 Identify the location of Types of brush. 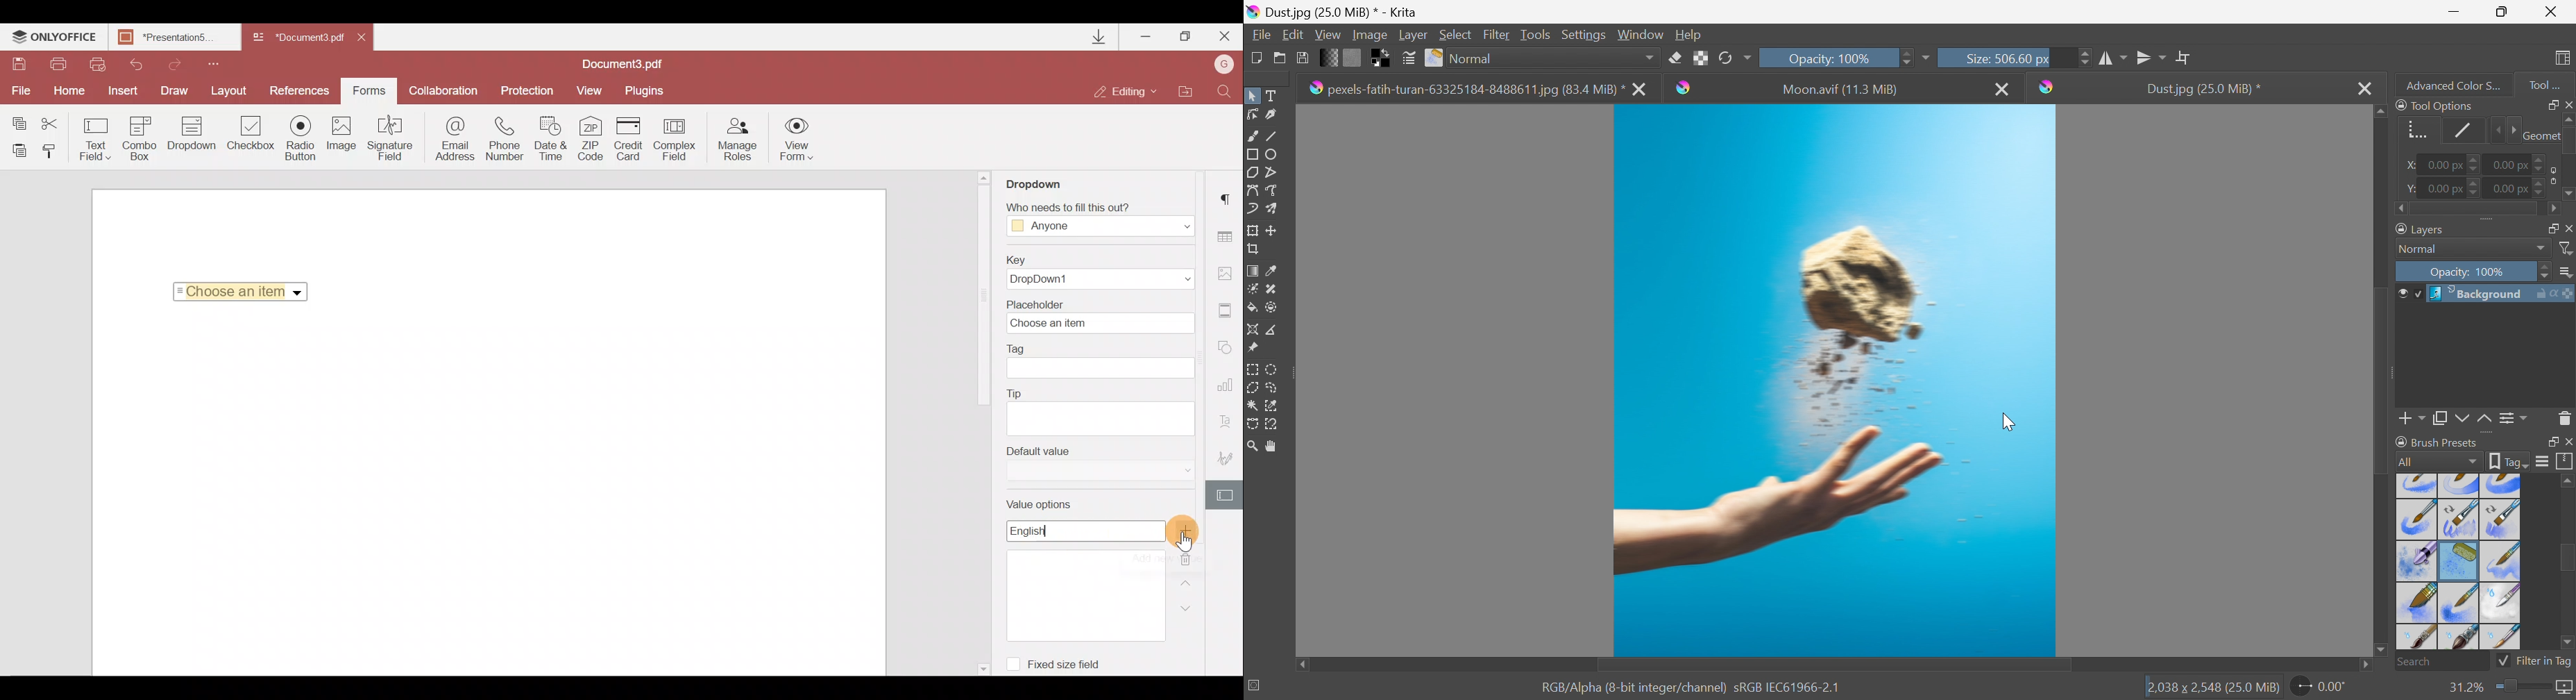
(2456, 560).